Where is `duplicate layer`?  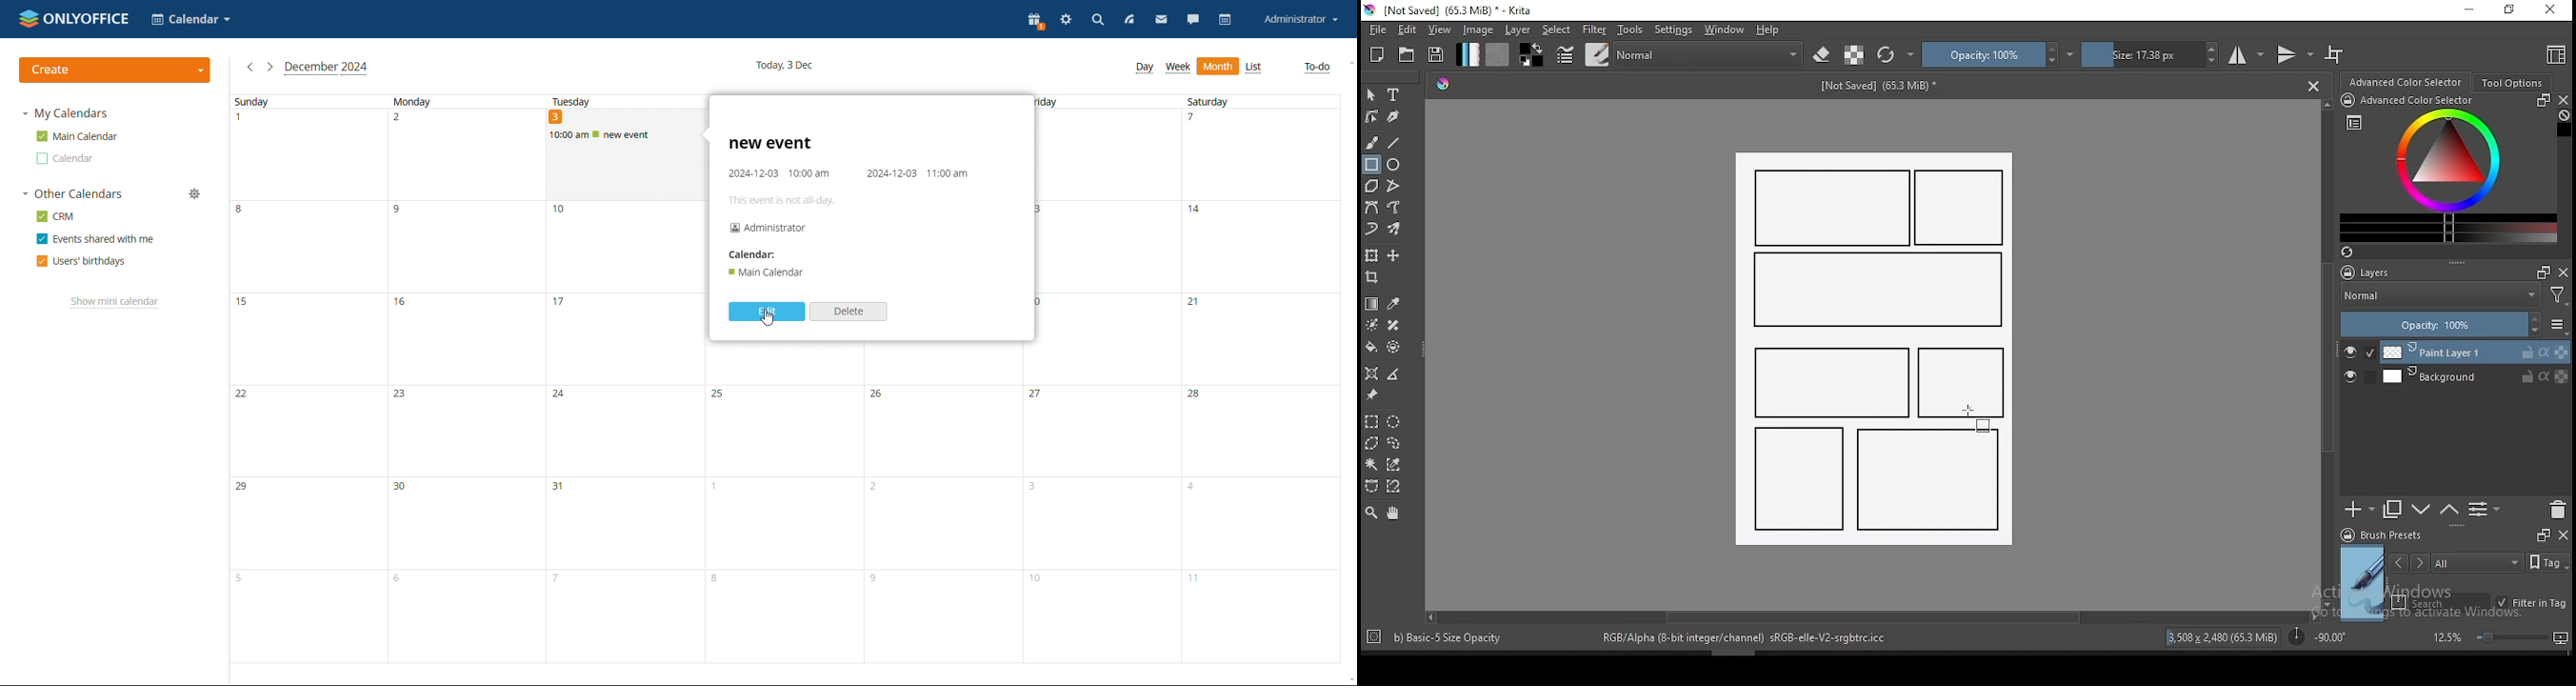
duplicate layer is located at coordinates (2393, 509).